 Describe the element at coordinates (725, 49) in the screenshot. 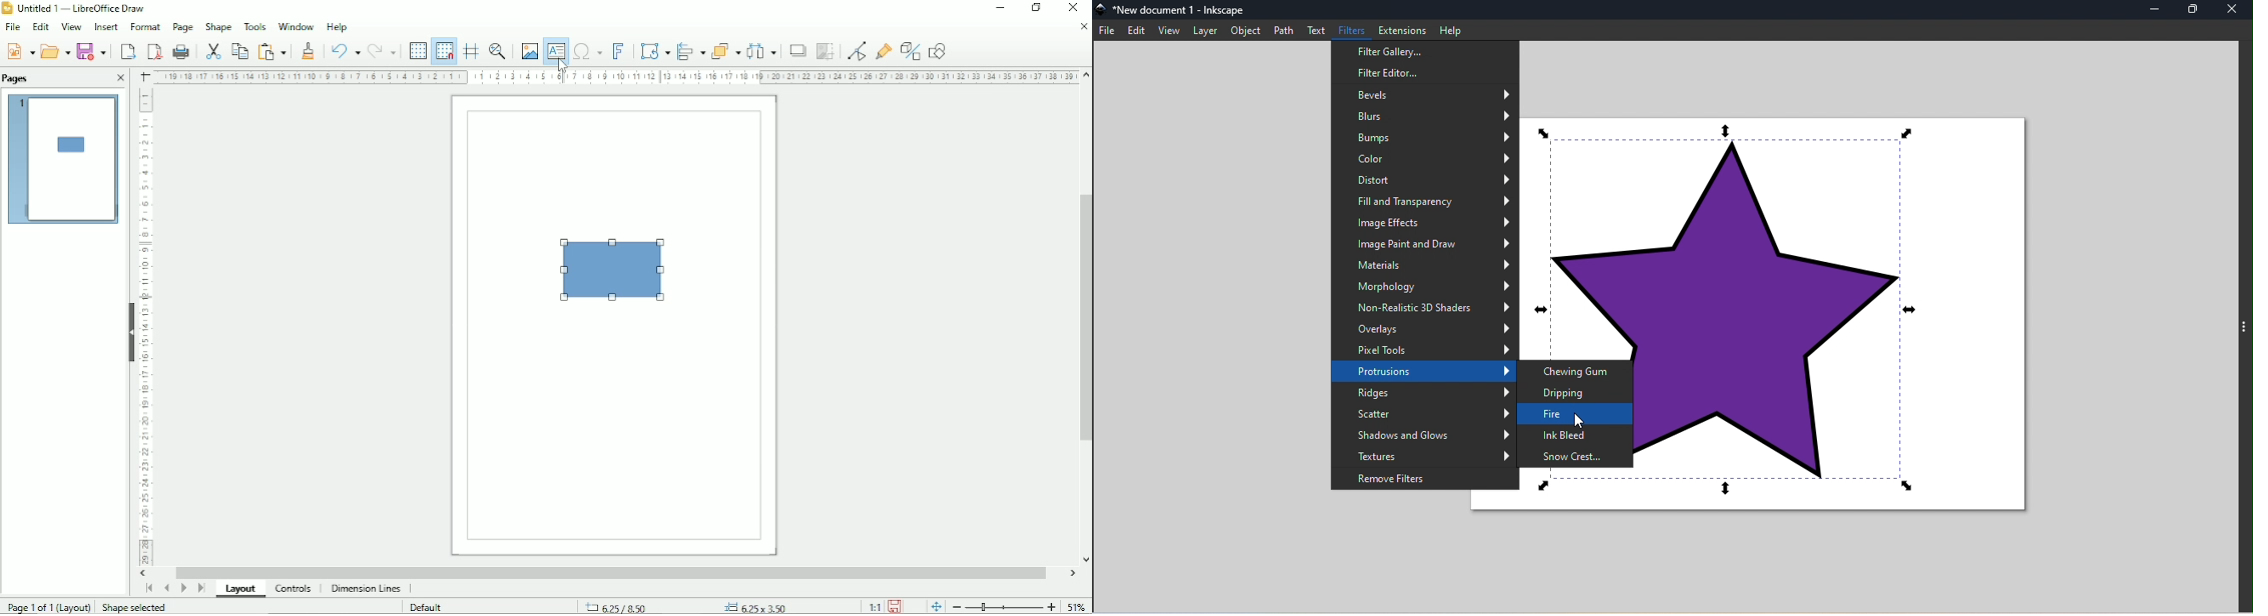

I see `Arrange` at that location.